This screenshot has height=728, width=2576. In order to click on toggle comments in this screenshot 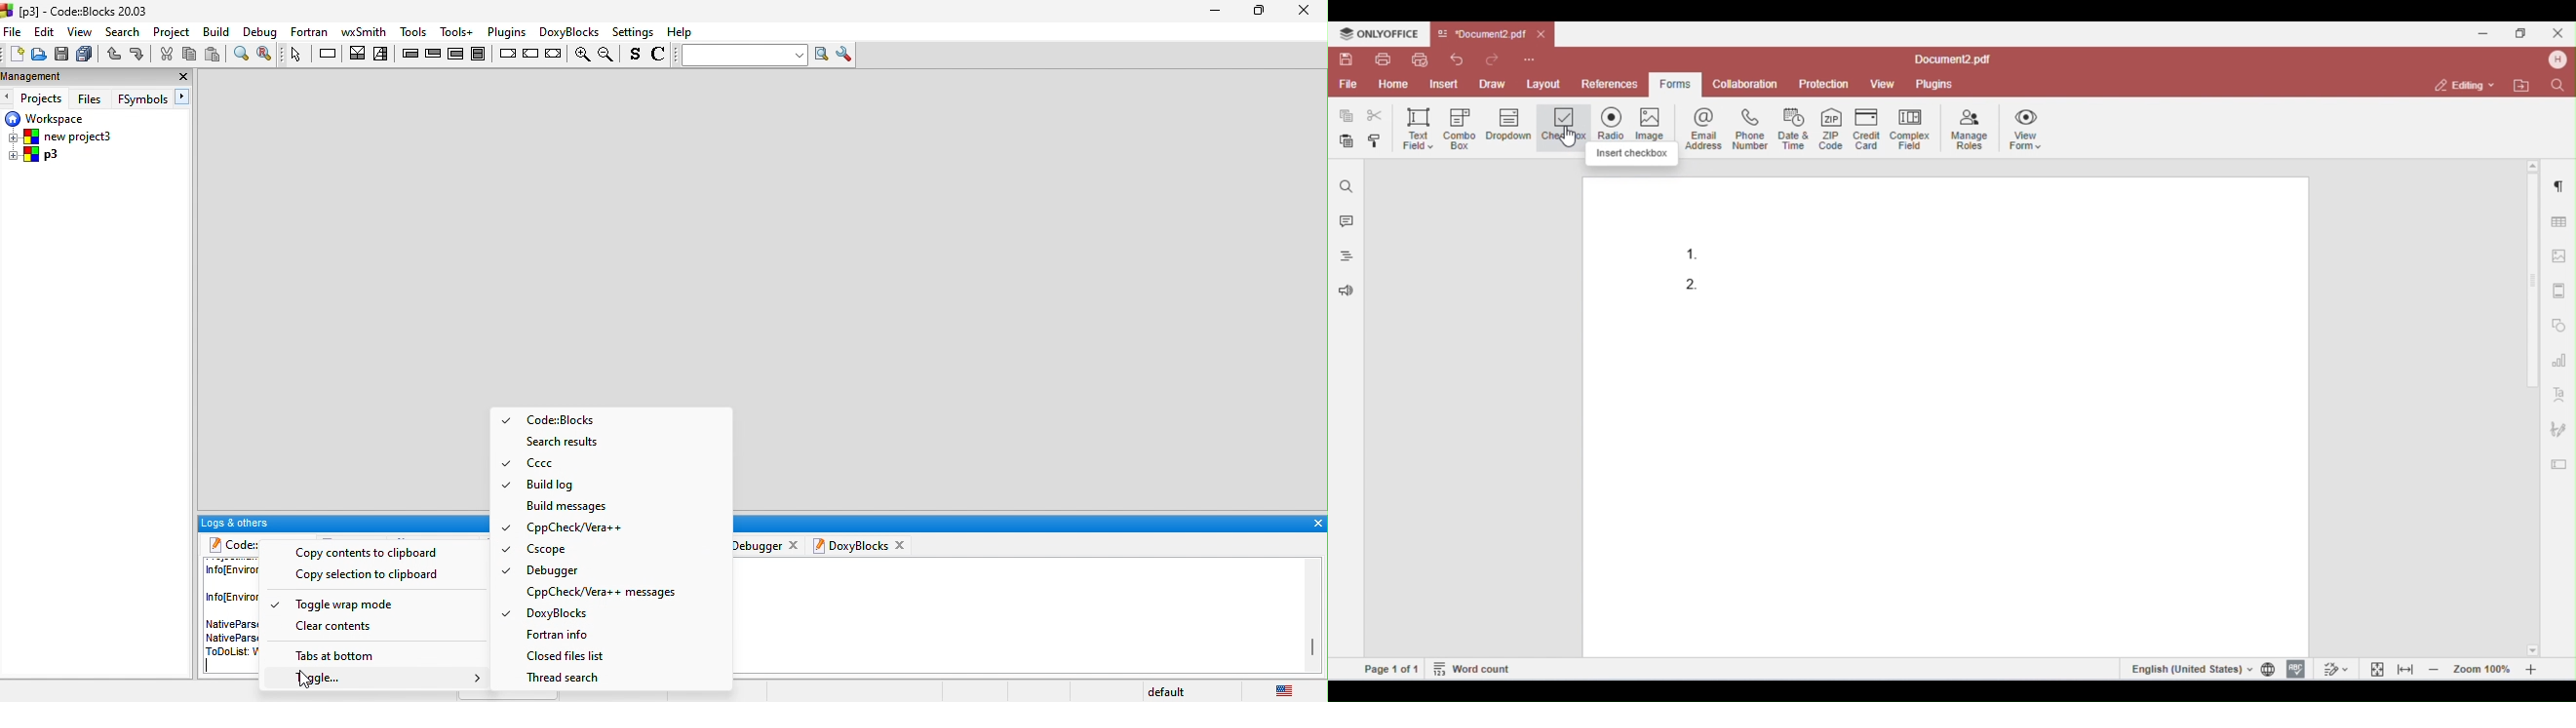, I will do `click(661, 57)`.